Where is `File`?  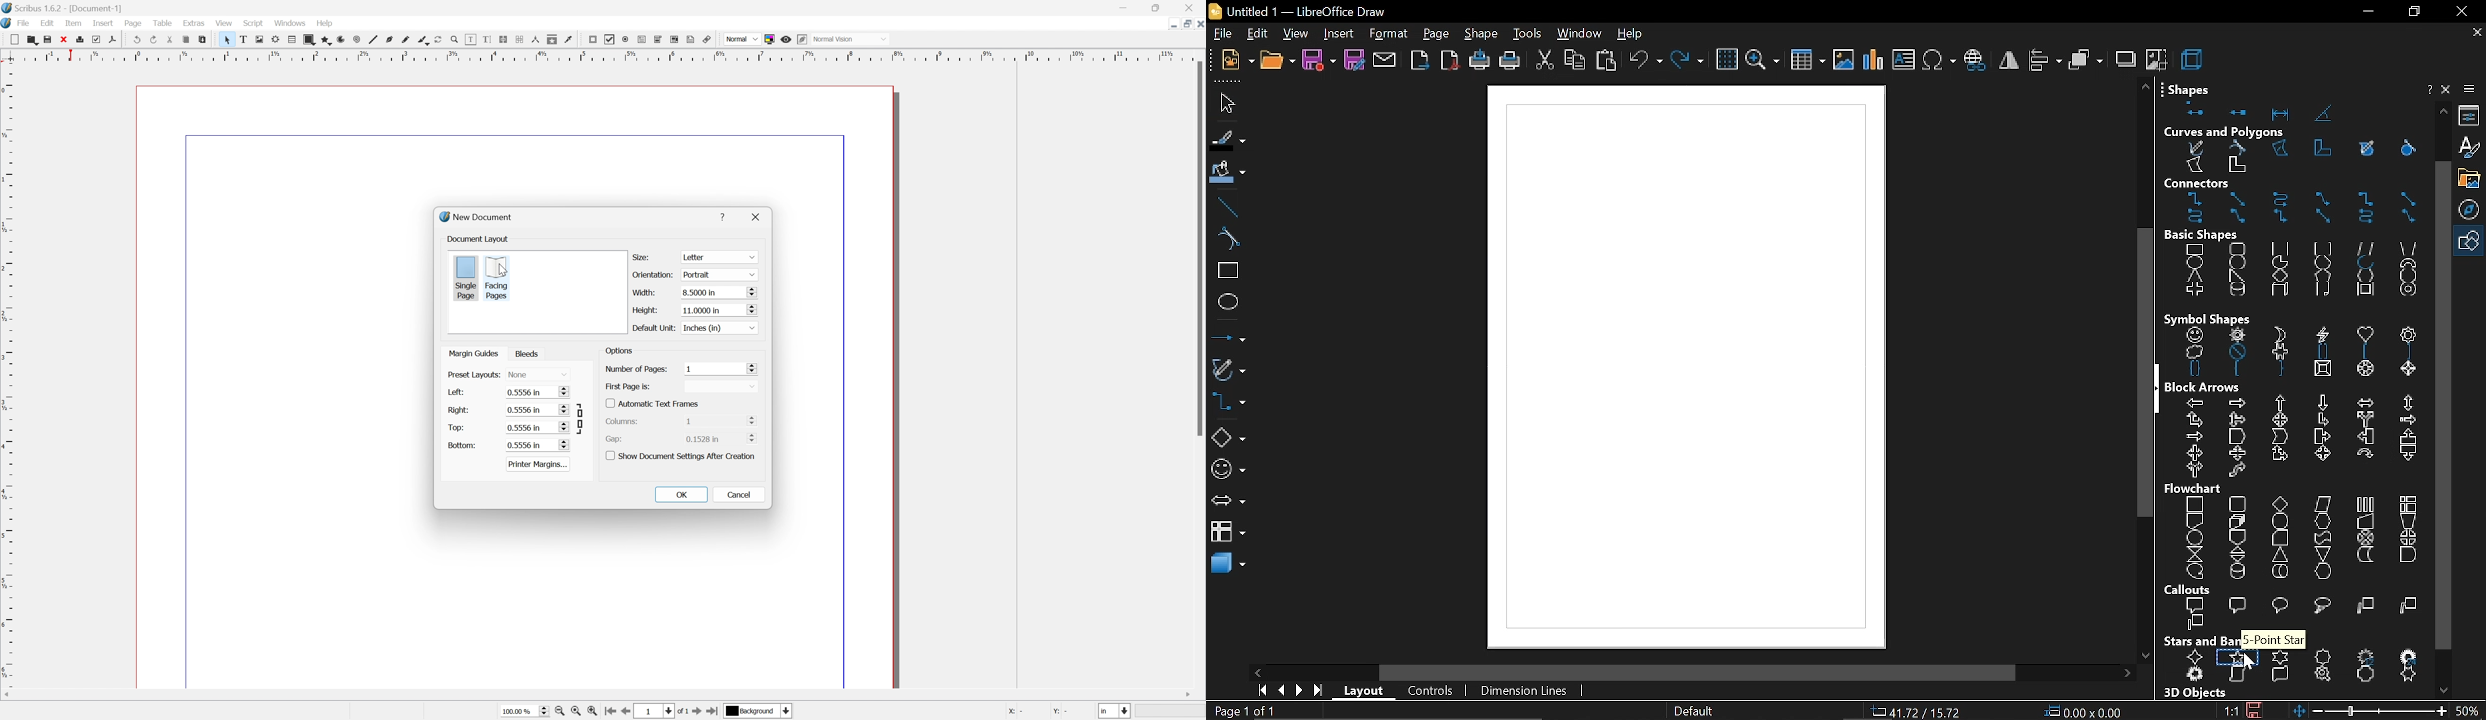
File is located at coordinates (25, 24).